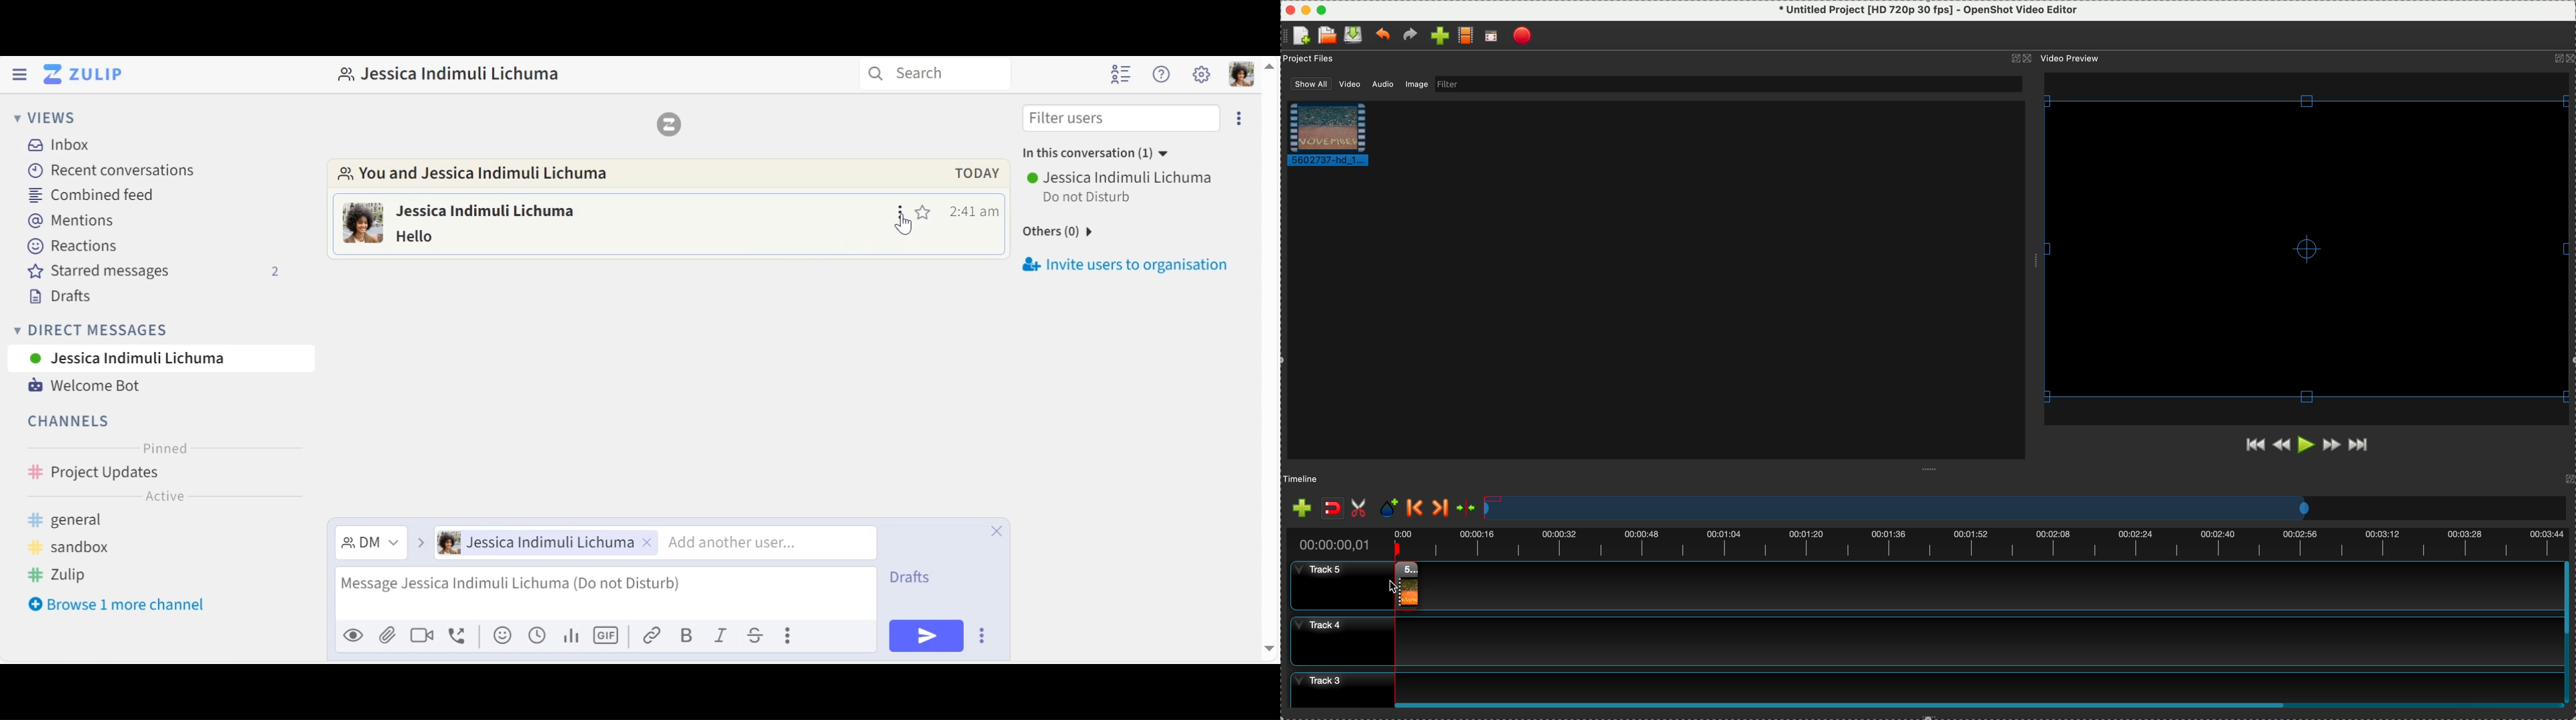  Describe the element at coordinates (2307, 445) in the screenshot. I see `play` at that location.